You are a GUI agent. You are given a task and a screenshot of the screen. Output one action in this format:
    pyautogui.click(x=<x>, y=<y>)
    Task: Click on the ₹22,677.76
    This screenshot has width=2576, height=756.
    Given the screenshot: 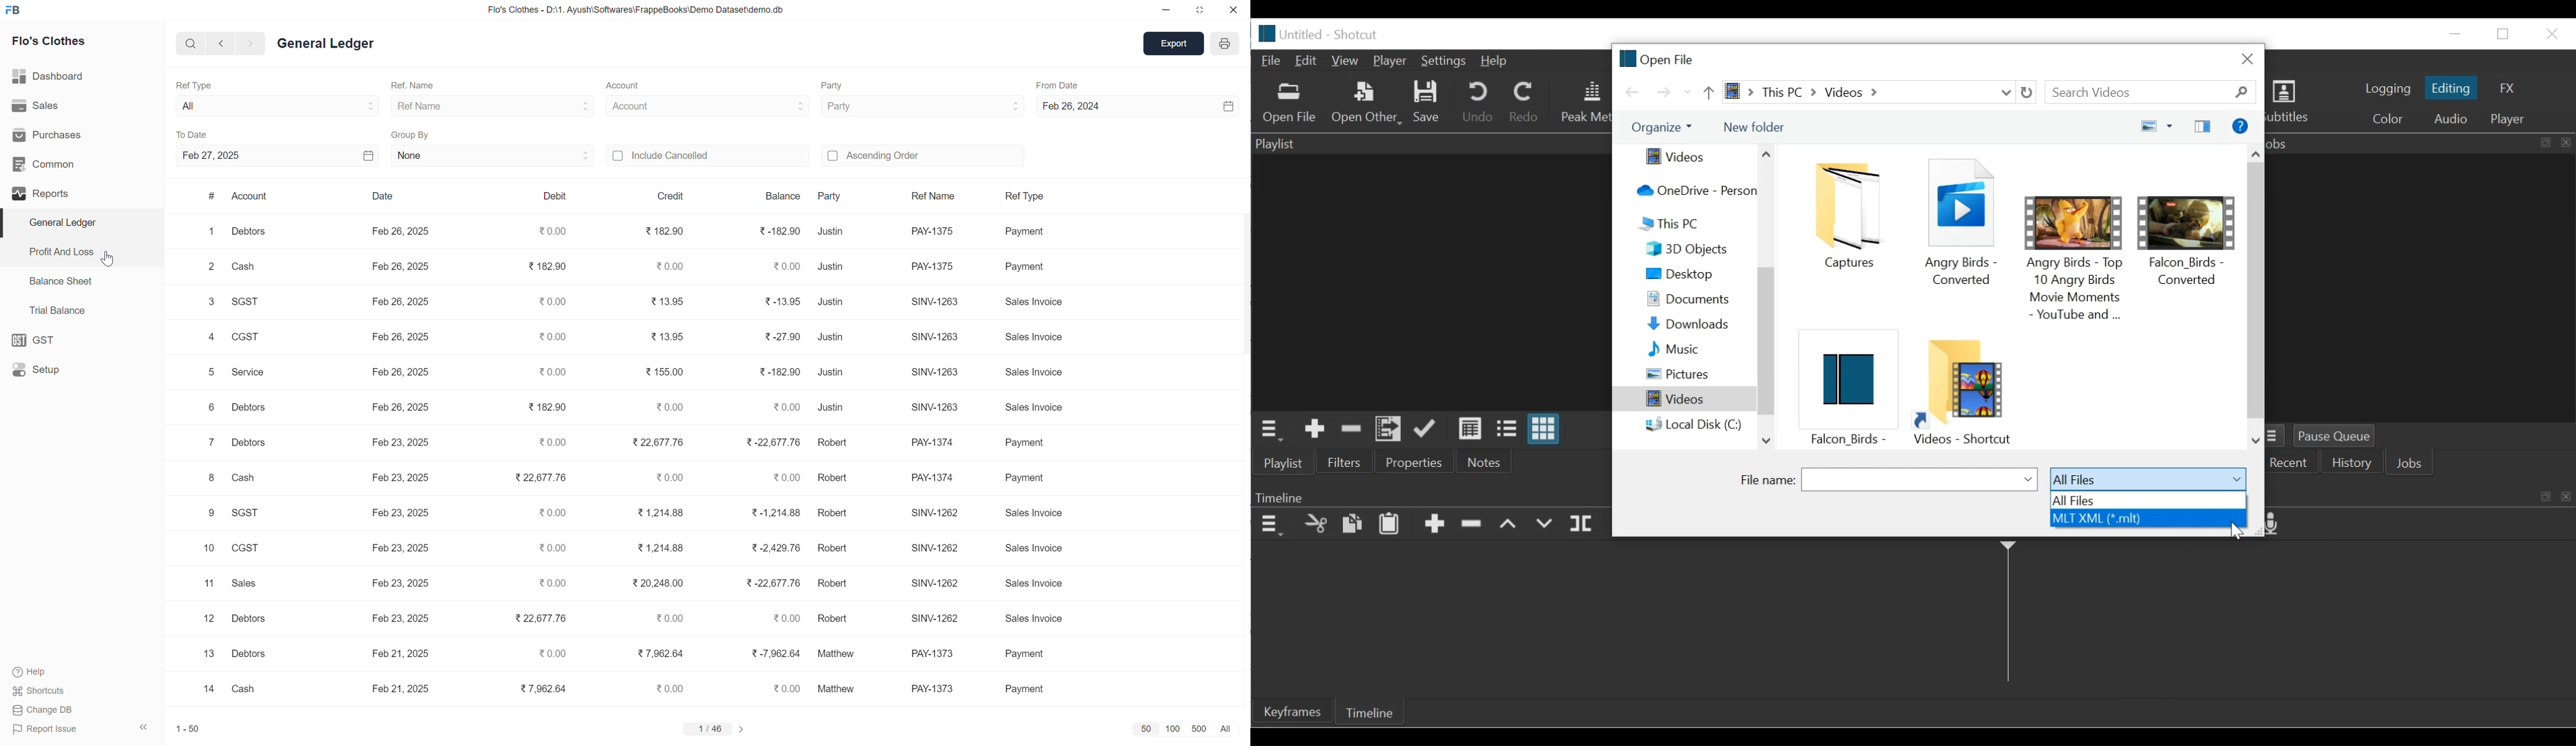 What is the action you would take?
    pyautogui.click(x=537, y=620)
    